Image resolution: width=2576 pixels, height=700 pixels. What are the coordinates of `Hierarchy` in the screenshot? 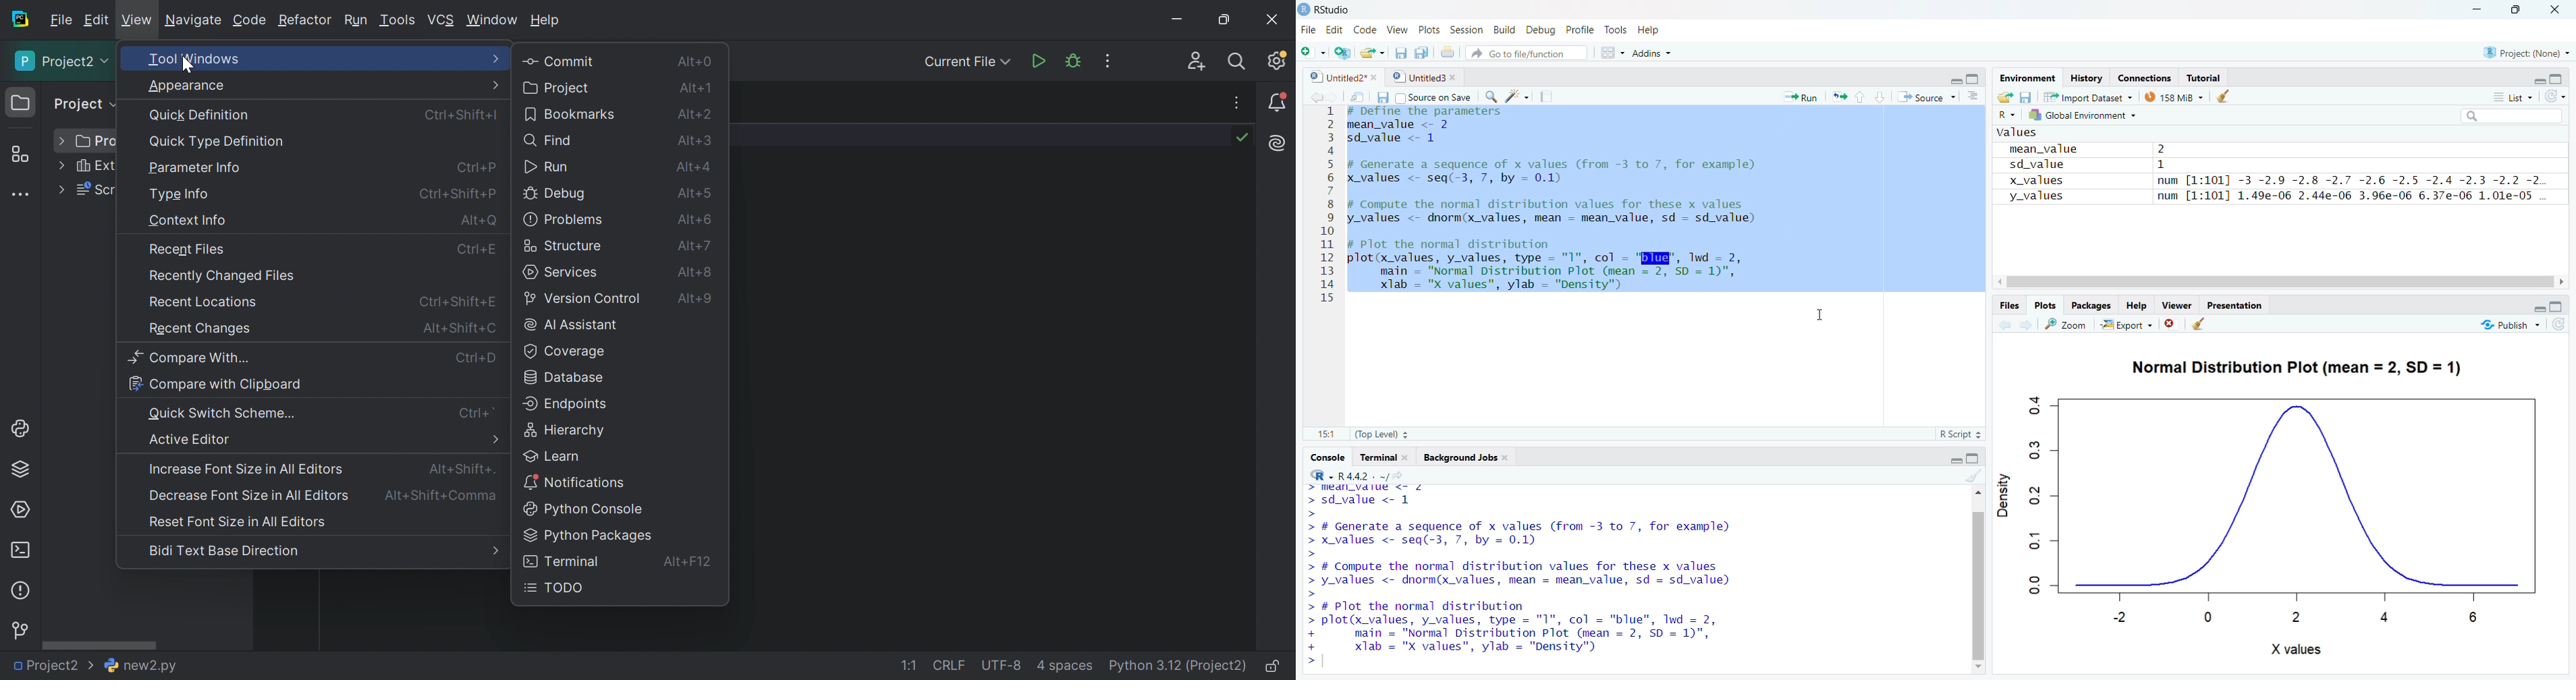 It's located at (568, 431).